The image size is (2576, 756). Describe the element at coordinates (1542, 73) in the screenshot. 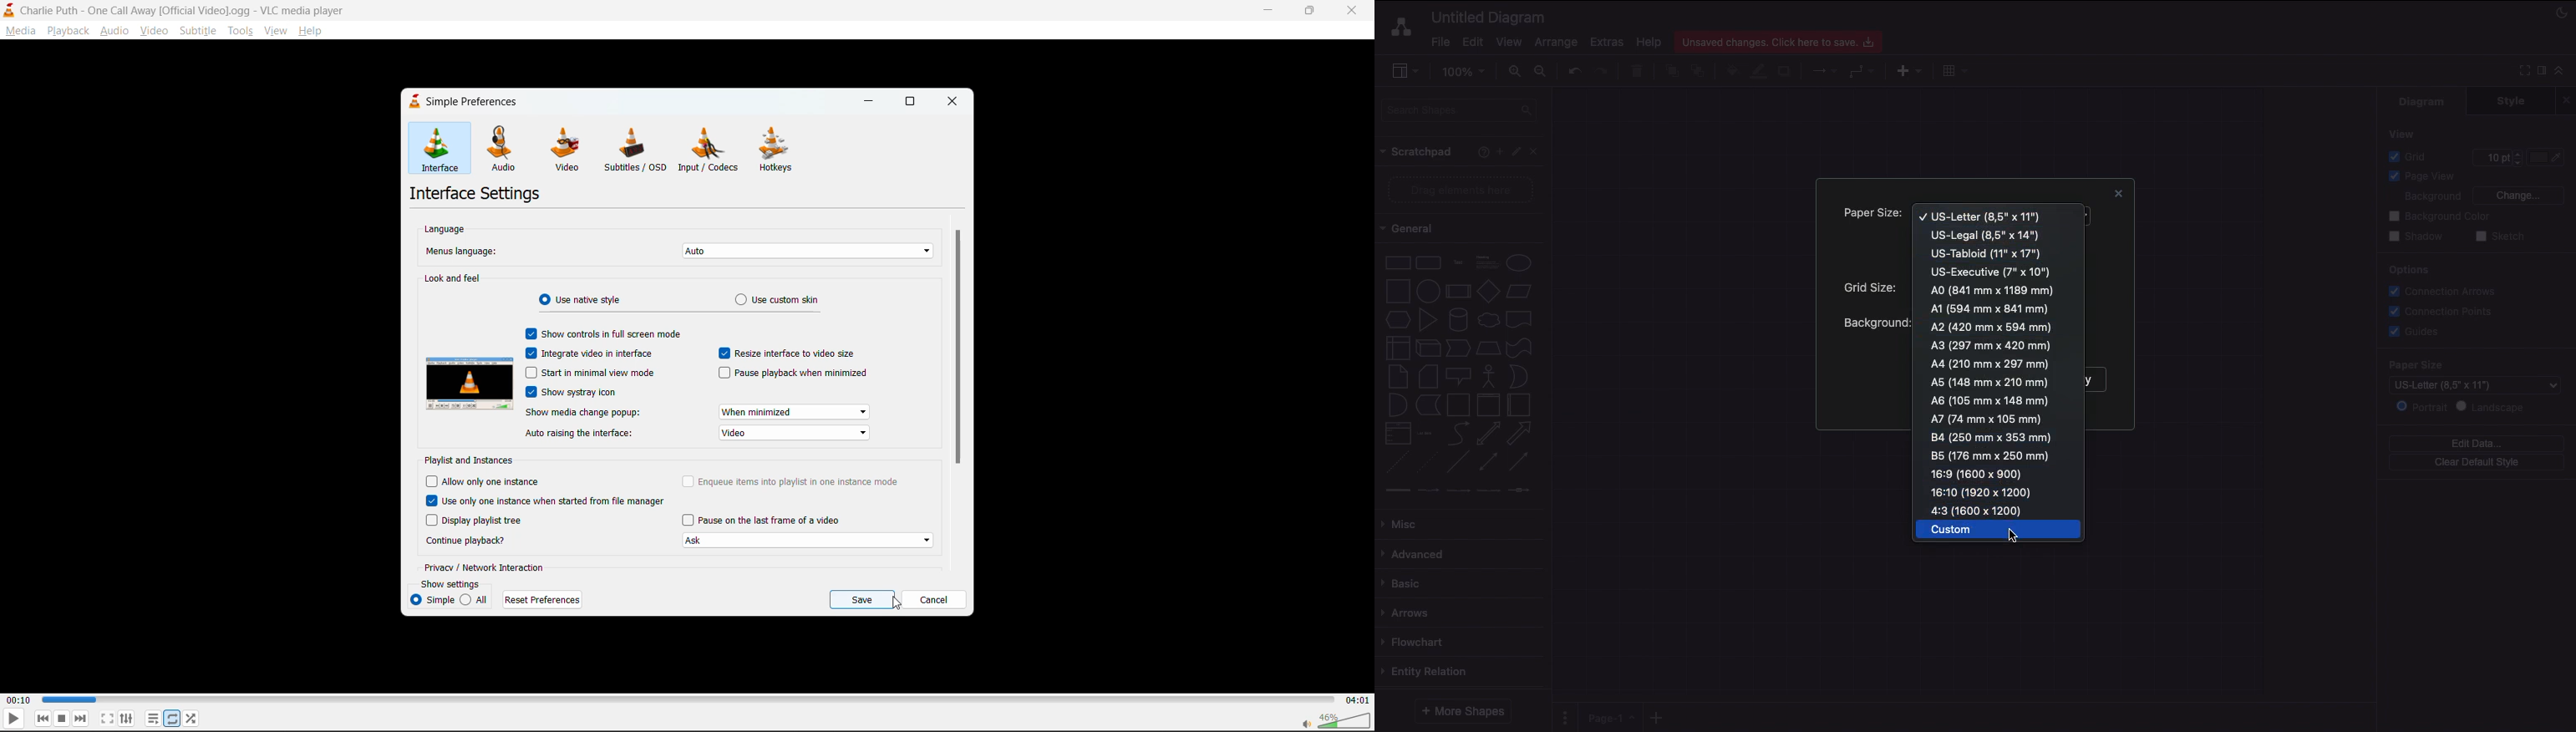

I see `Zoom out` at that location.